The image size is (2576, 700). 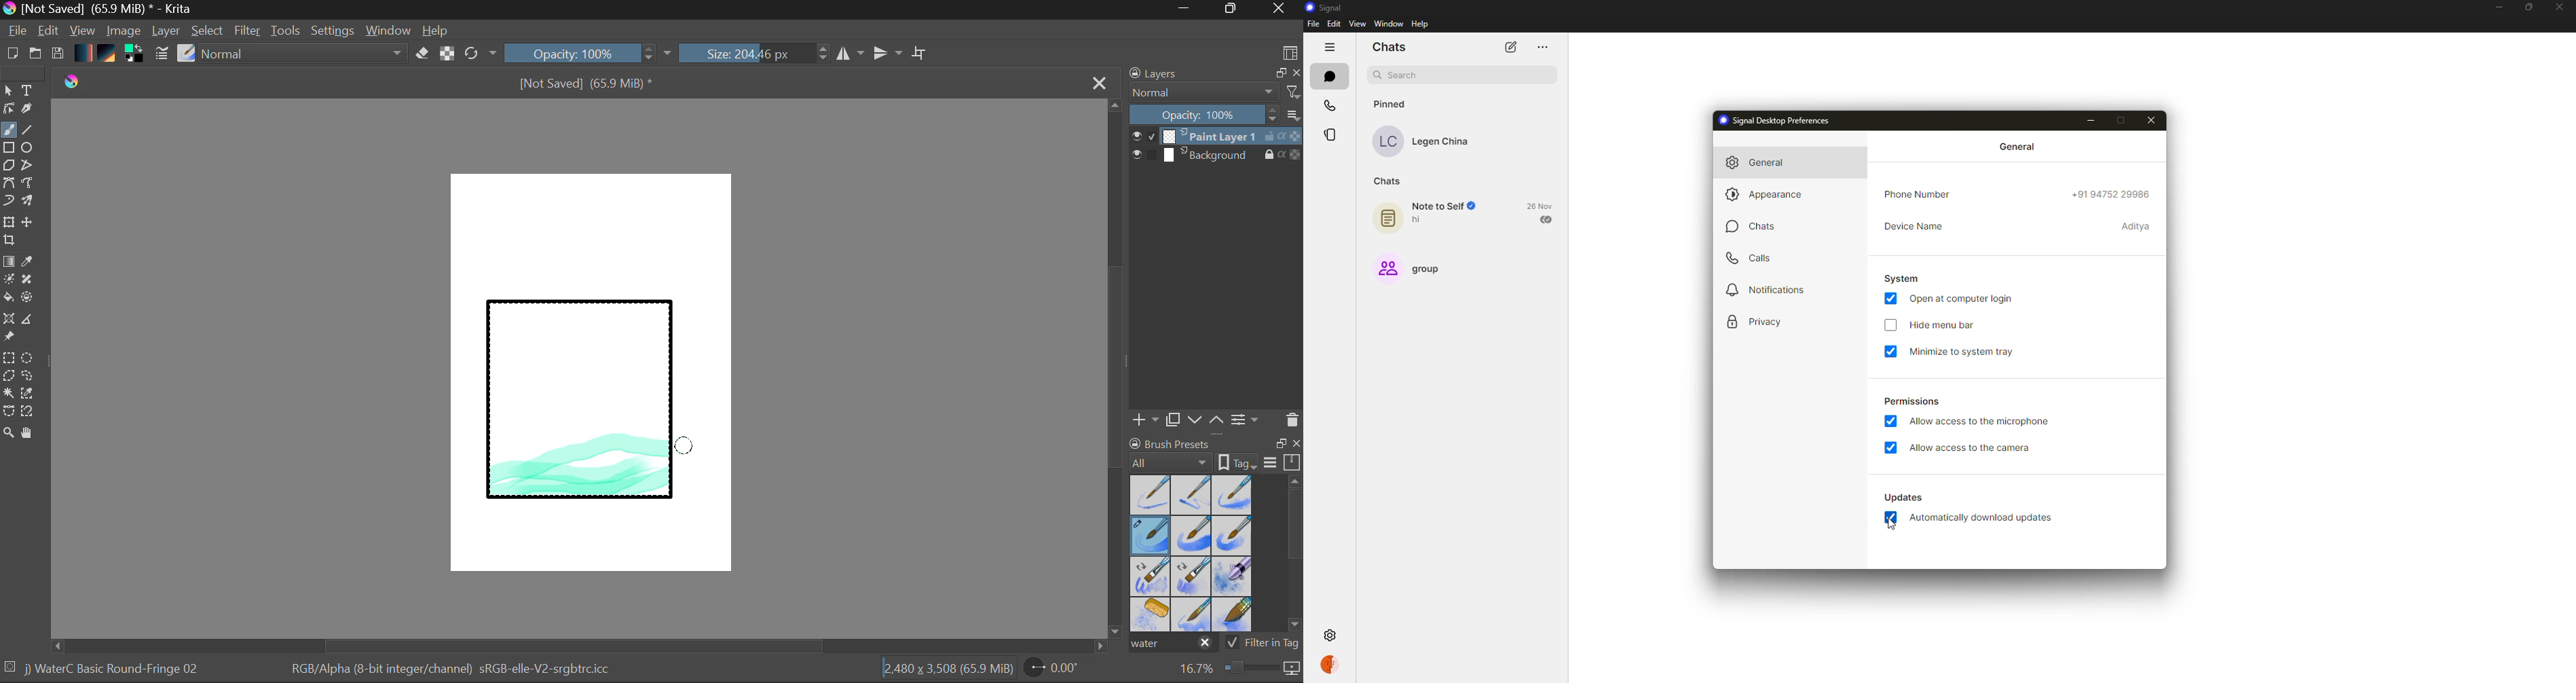 I want to click on allow access to camera, so click(x=1974, y=448).